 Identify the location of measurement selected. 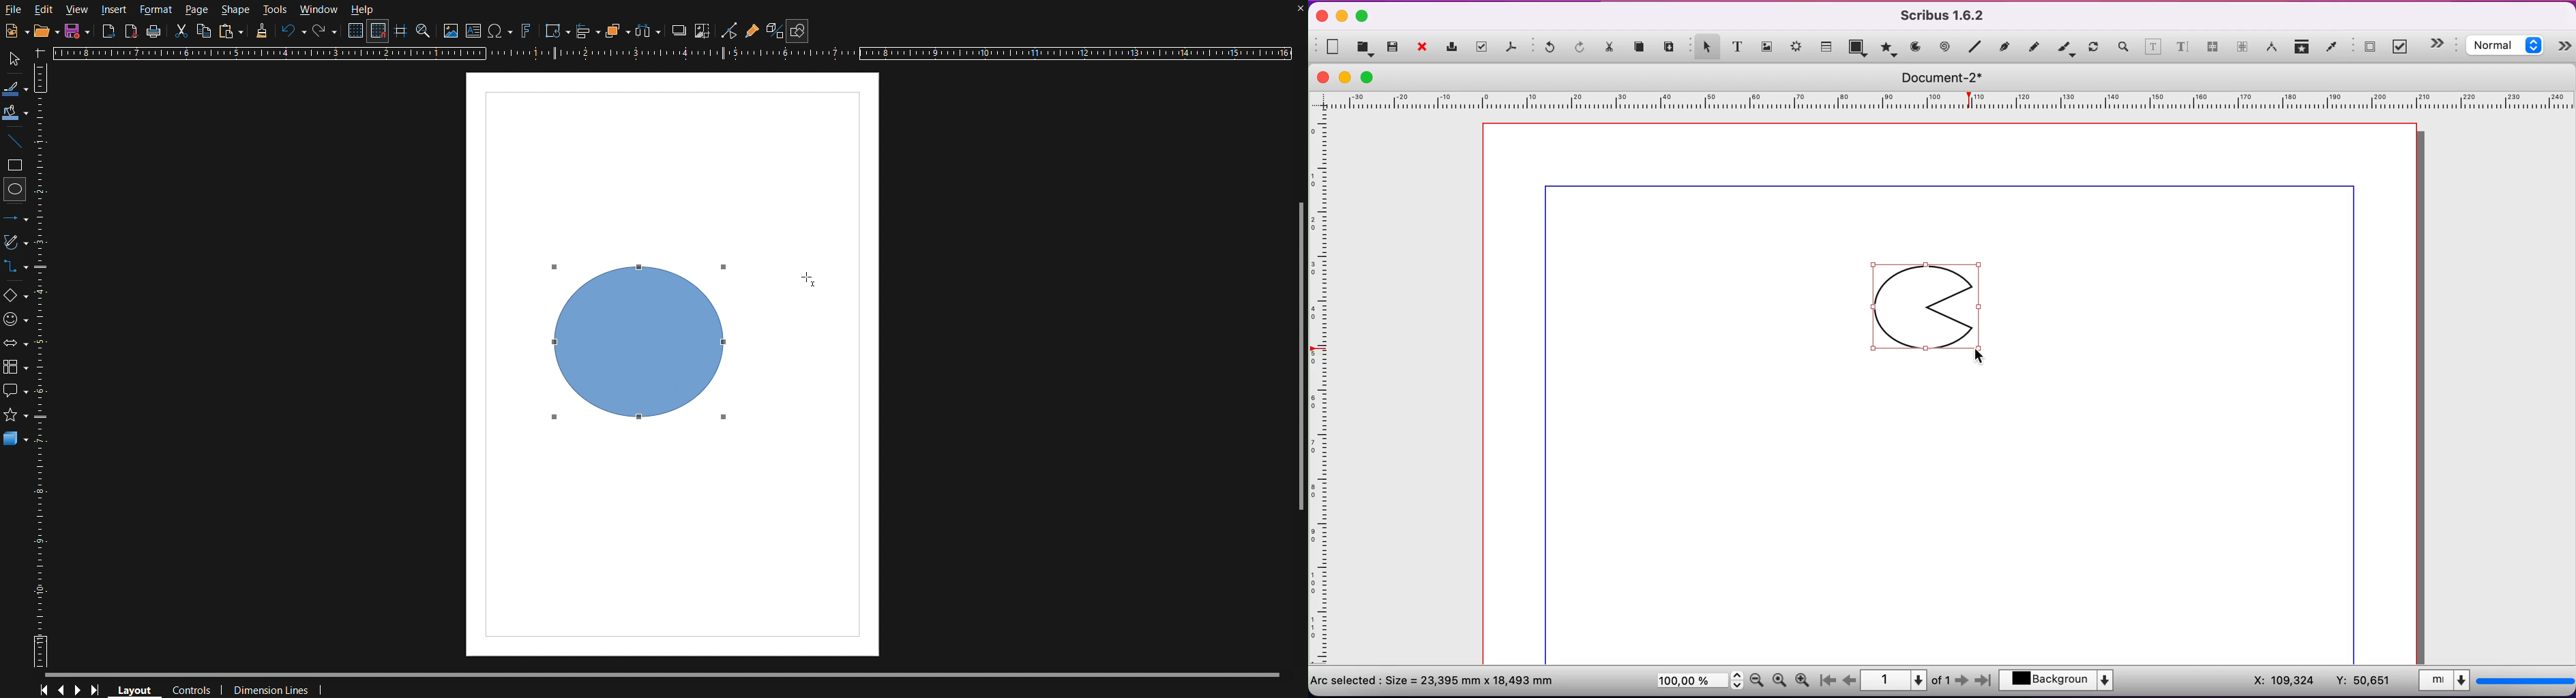
(2494, 682).